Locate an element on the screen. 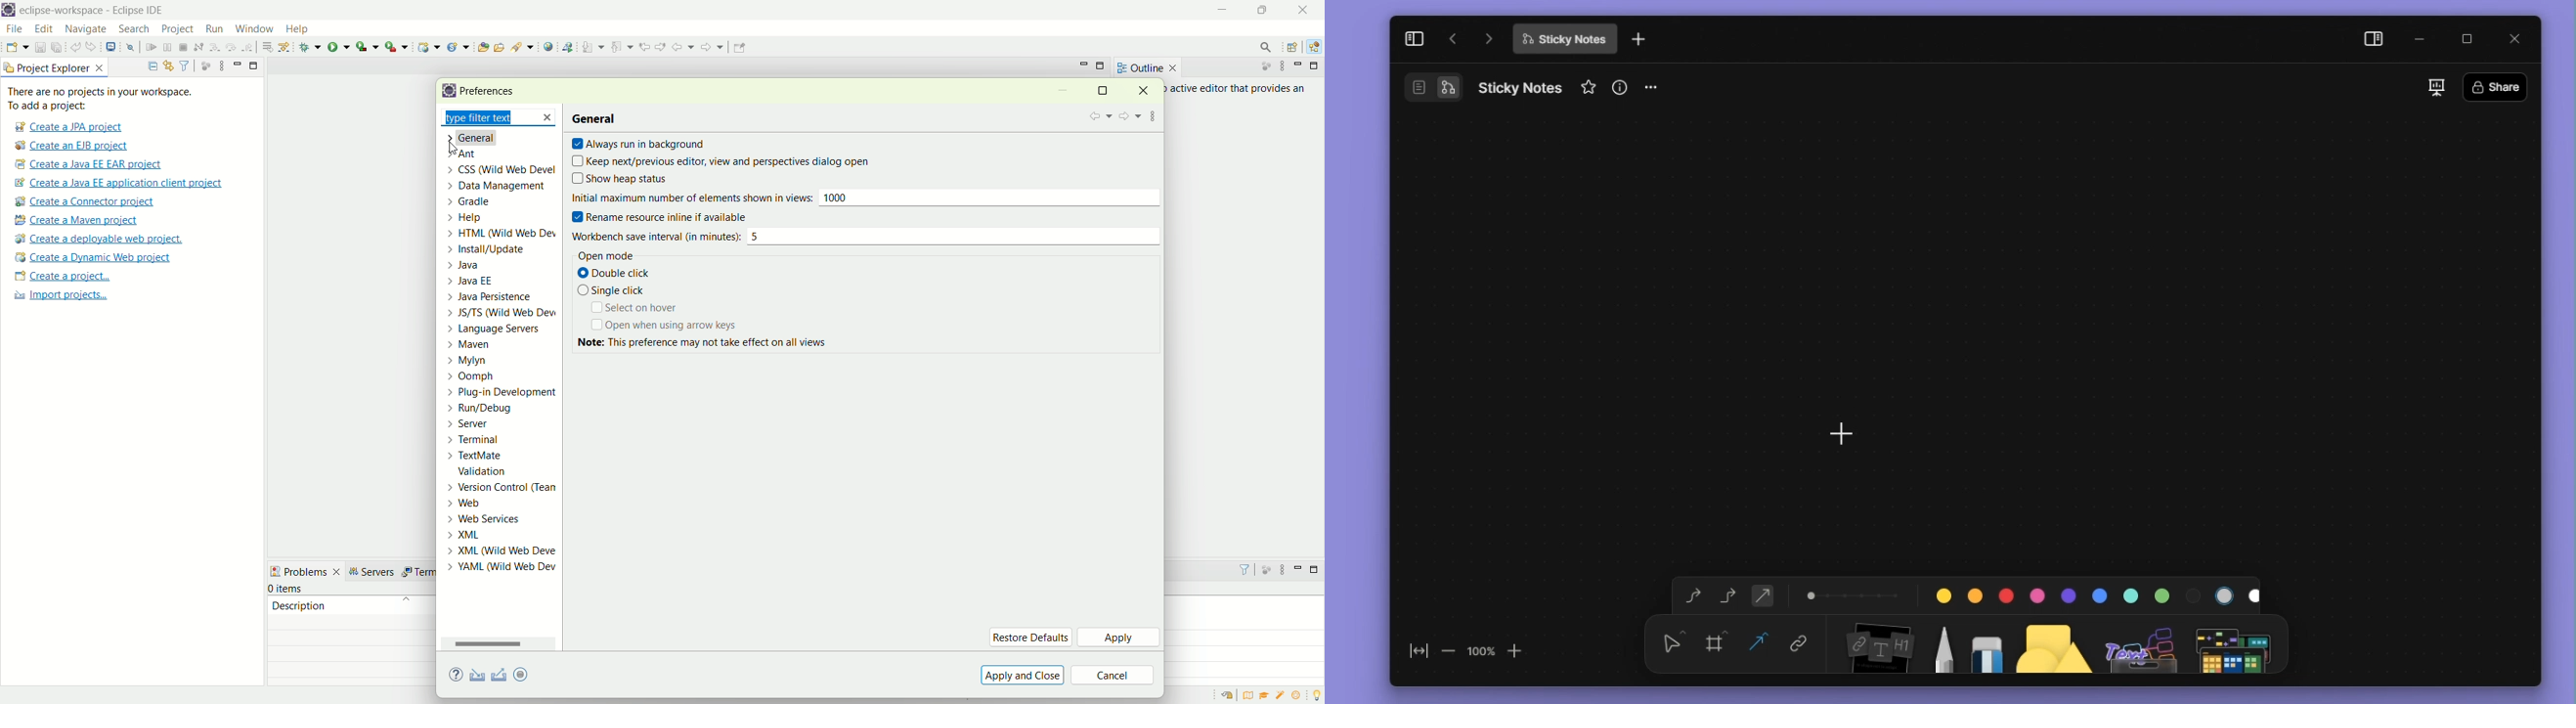  close is located at coordinates (2516, 37).